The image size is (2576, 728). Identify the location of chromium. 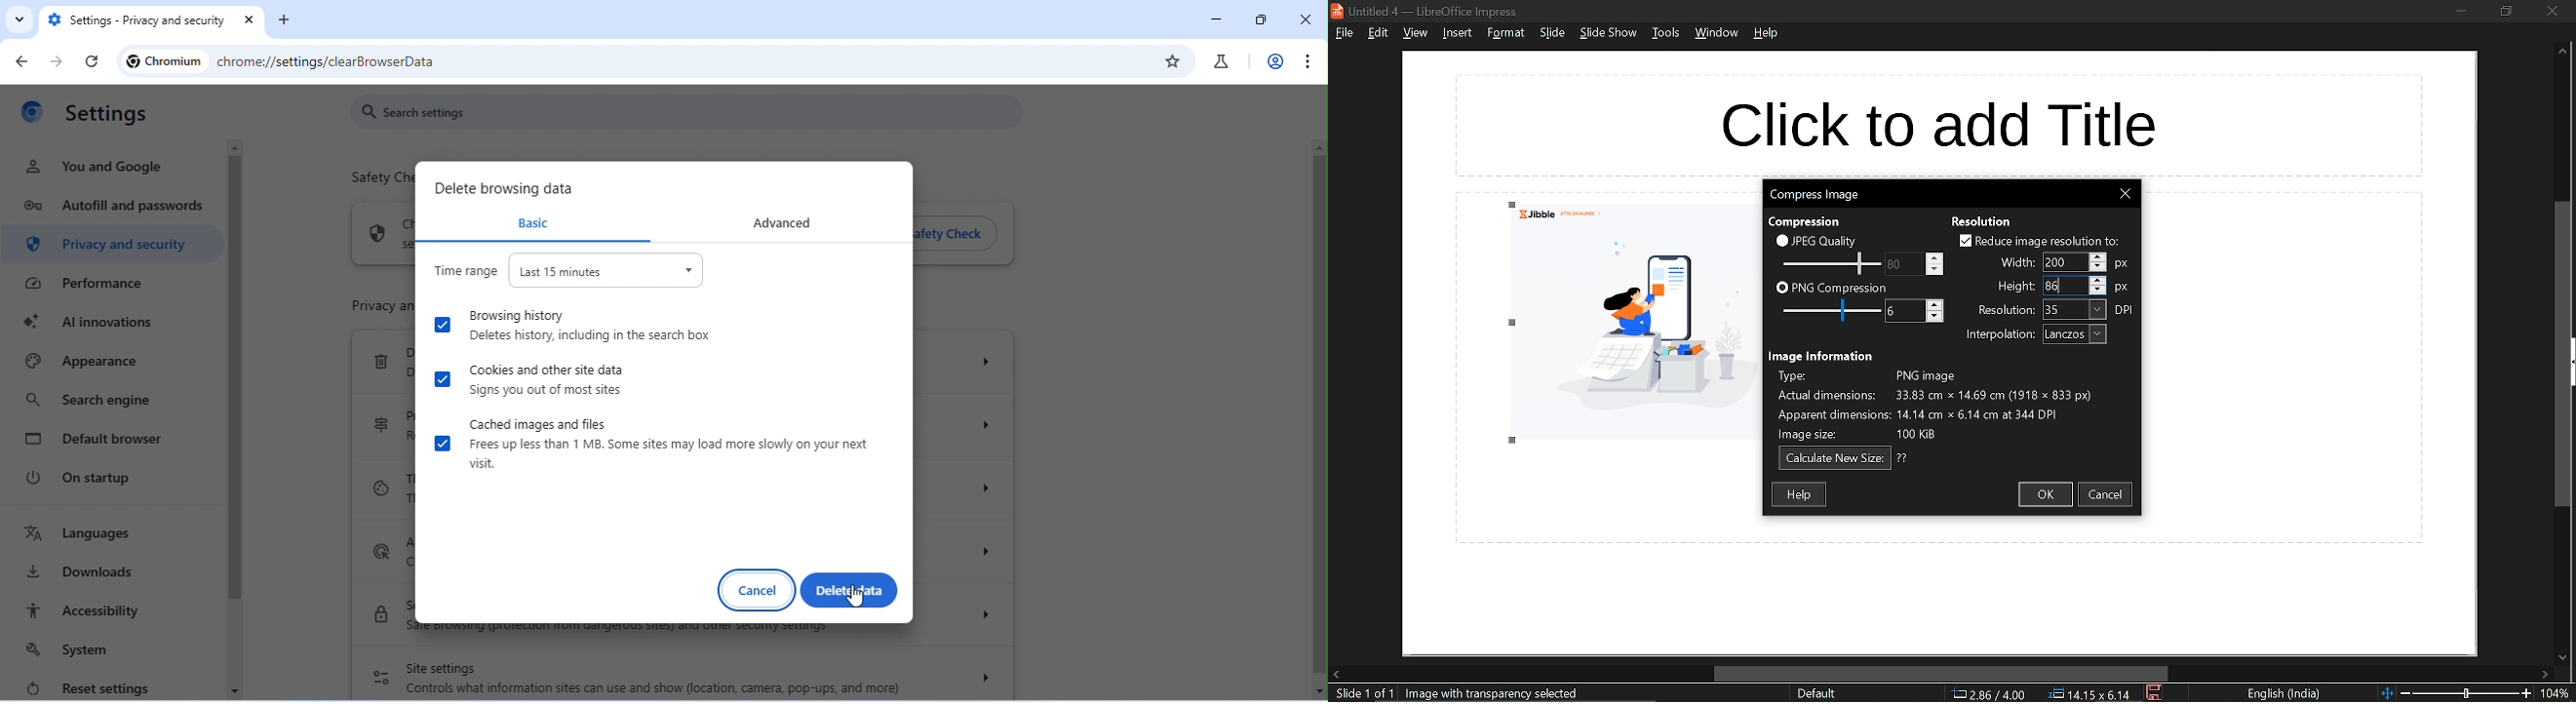
(163, 61).